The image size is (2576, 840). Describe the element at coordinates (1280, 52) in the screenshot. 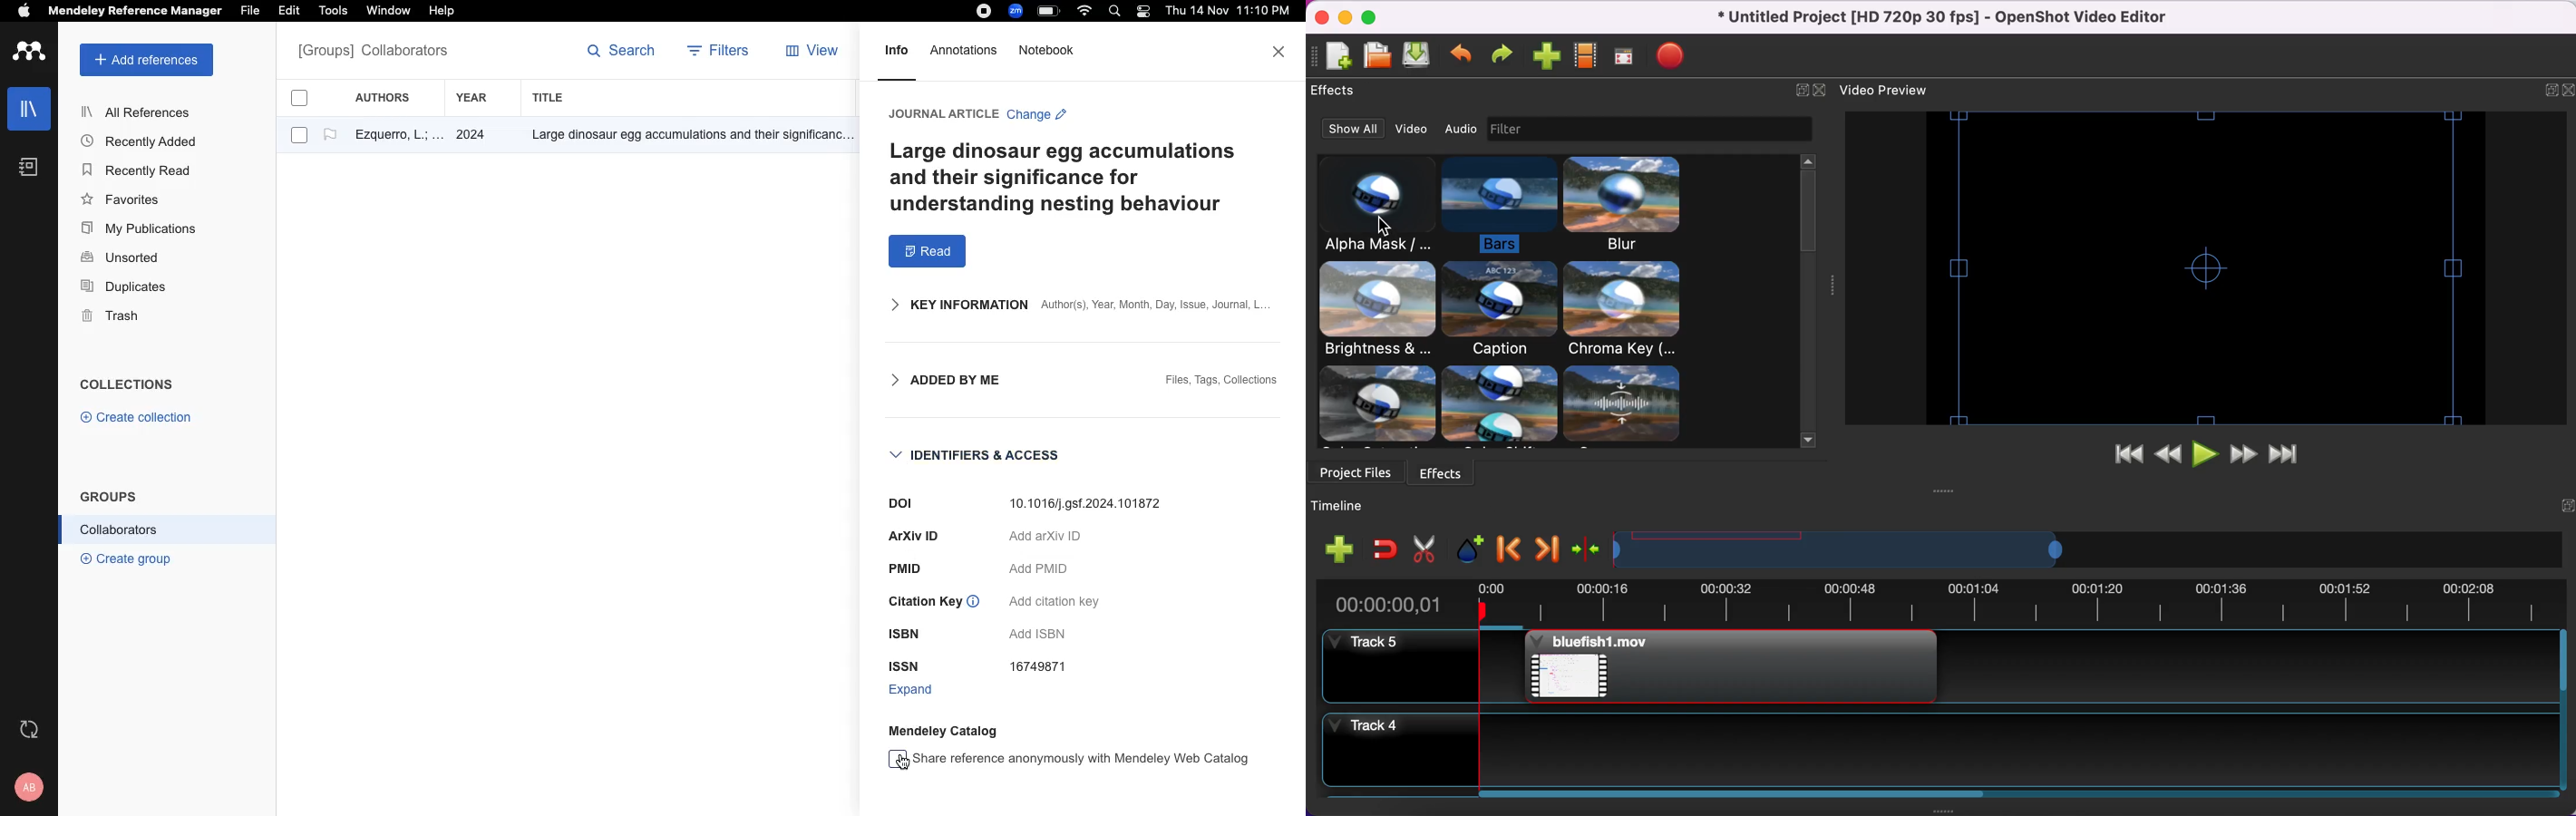

I see `close` at that location.